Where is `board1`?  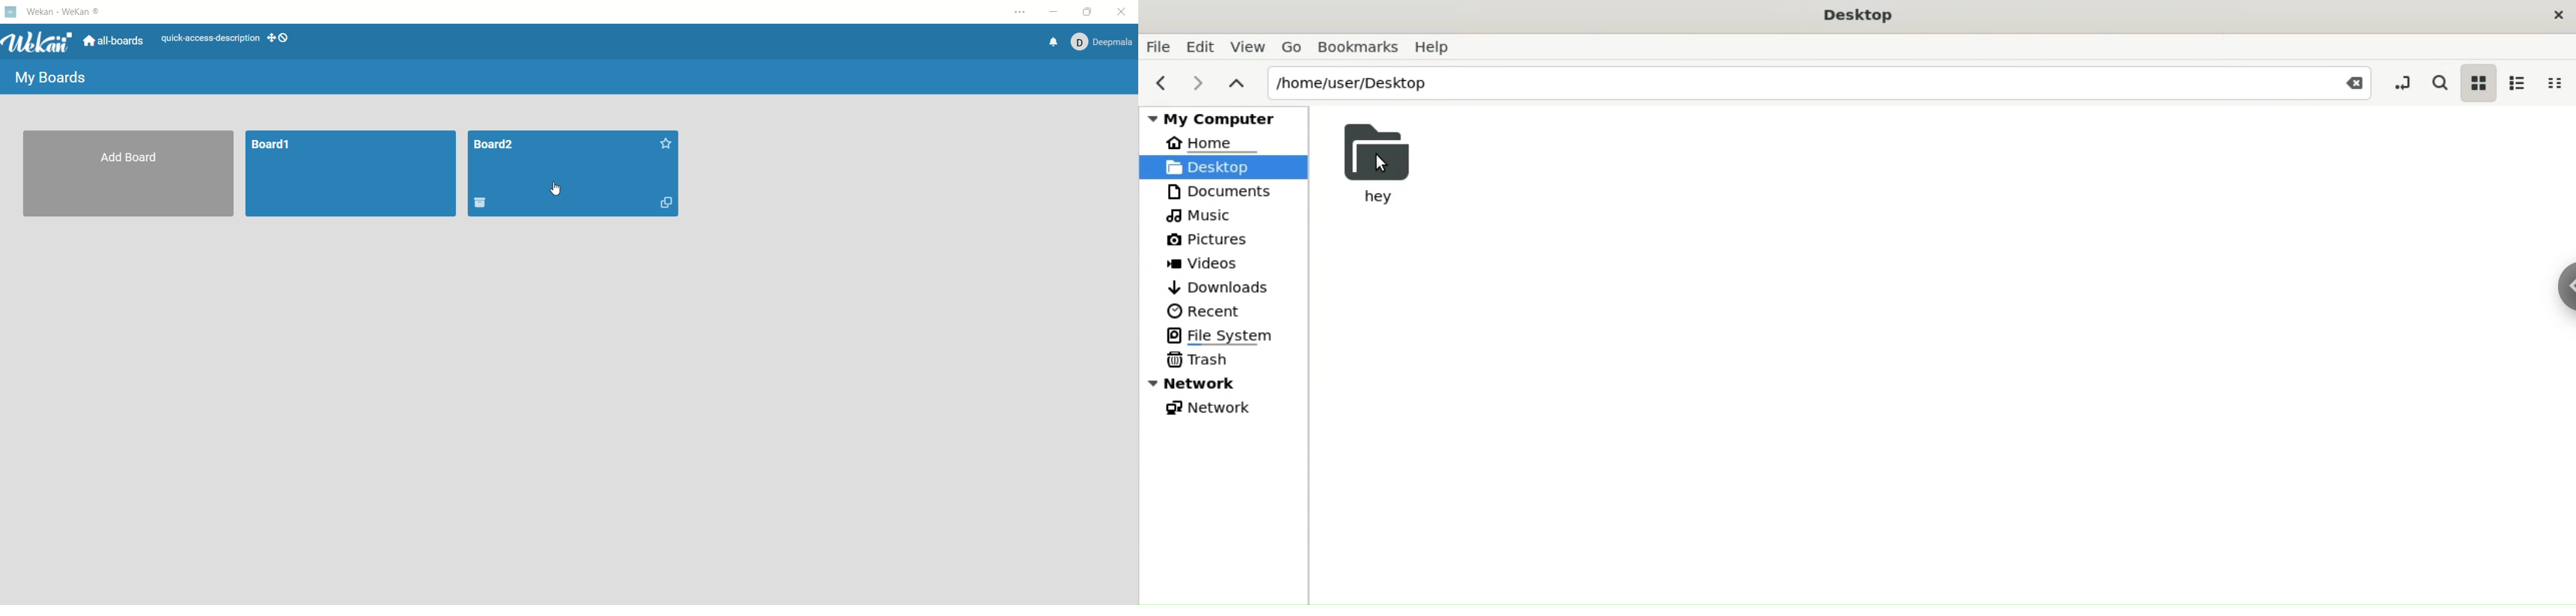
board1 is located at coordinates (350, 172).